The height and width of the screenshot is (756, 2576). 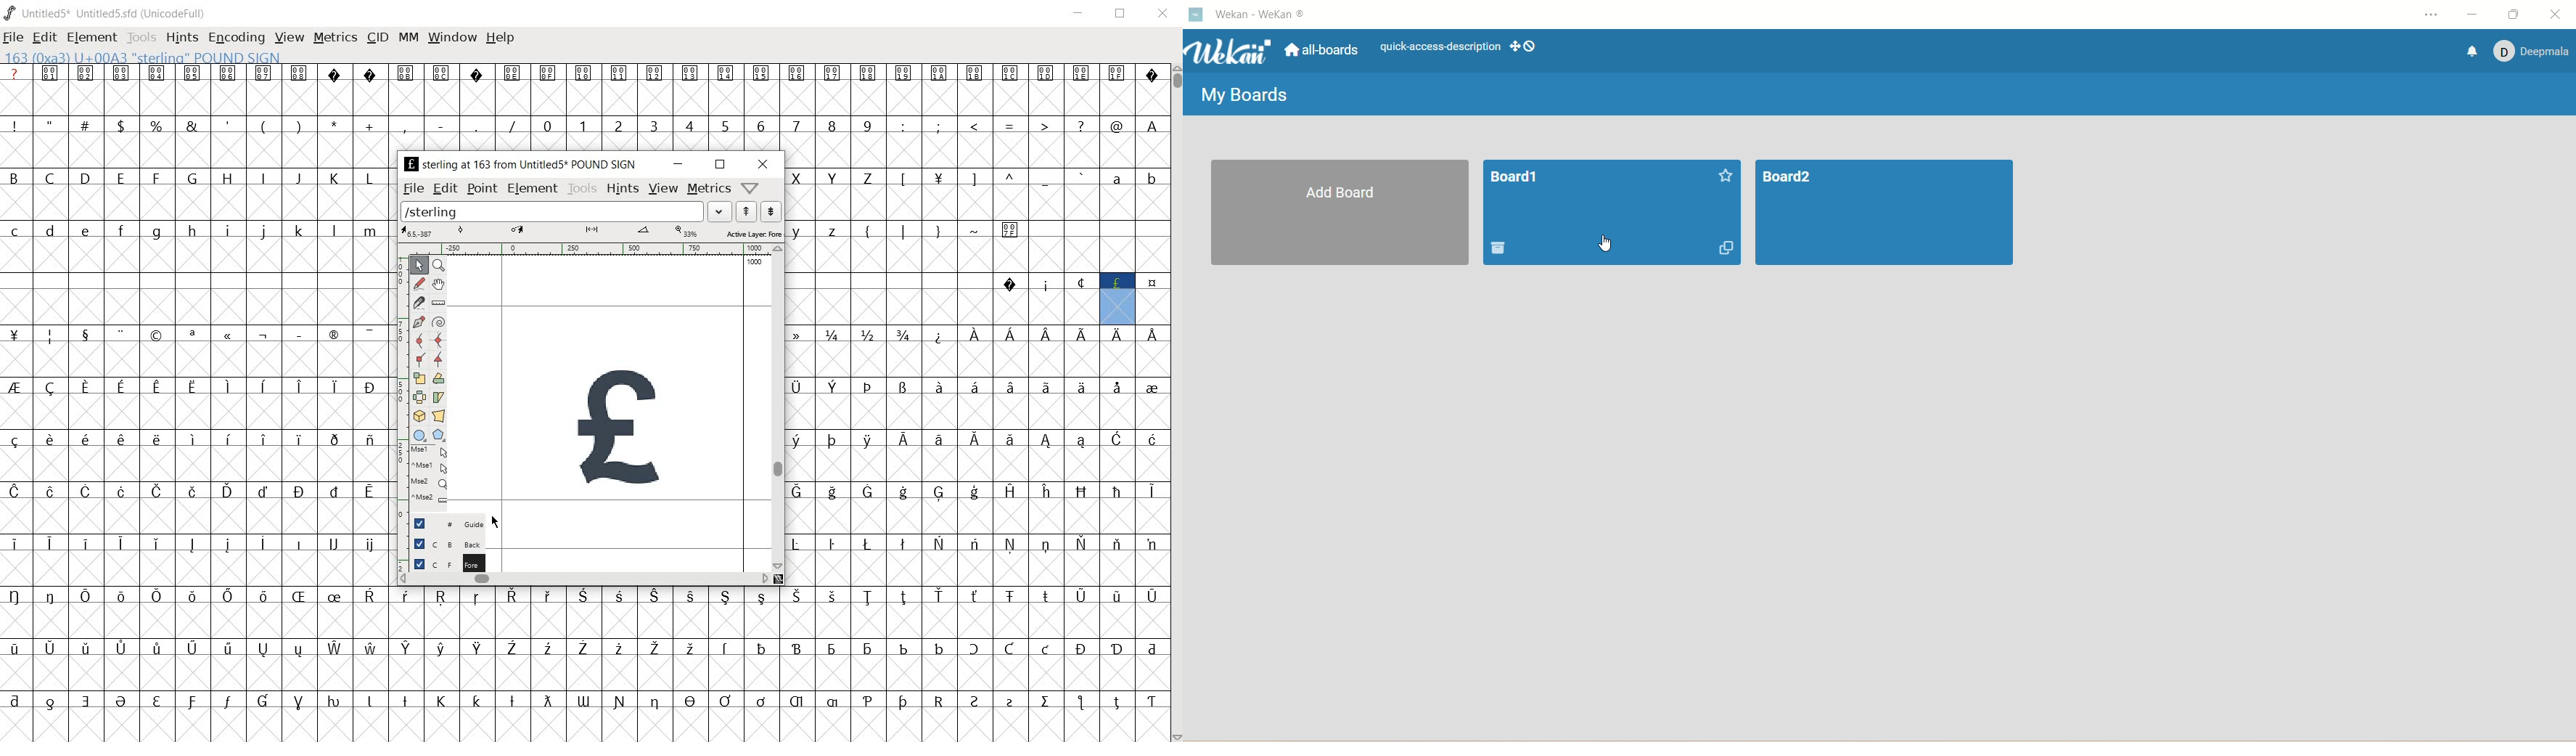 I want to click on Symbol, so click(x=51, y=596).